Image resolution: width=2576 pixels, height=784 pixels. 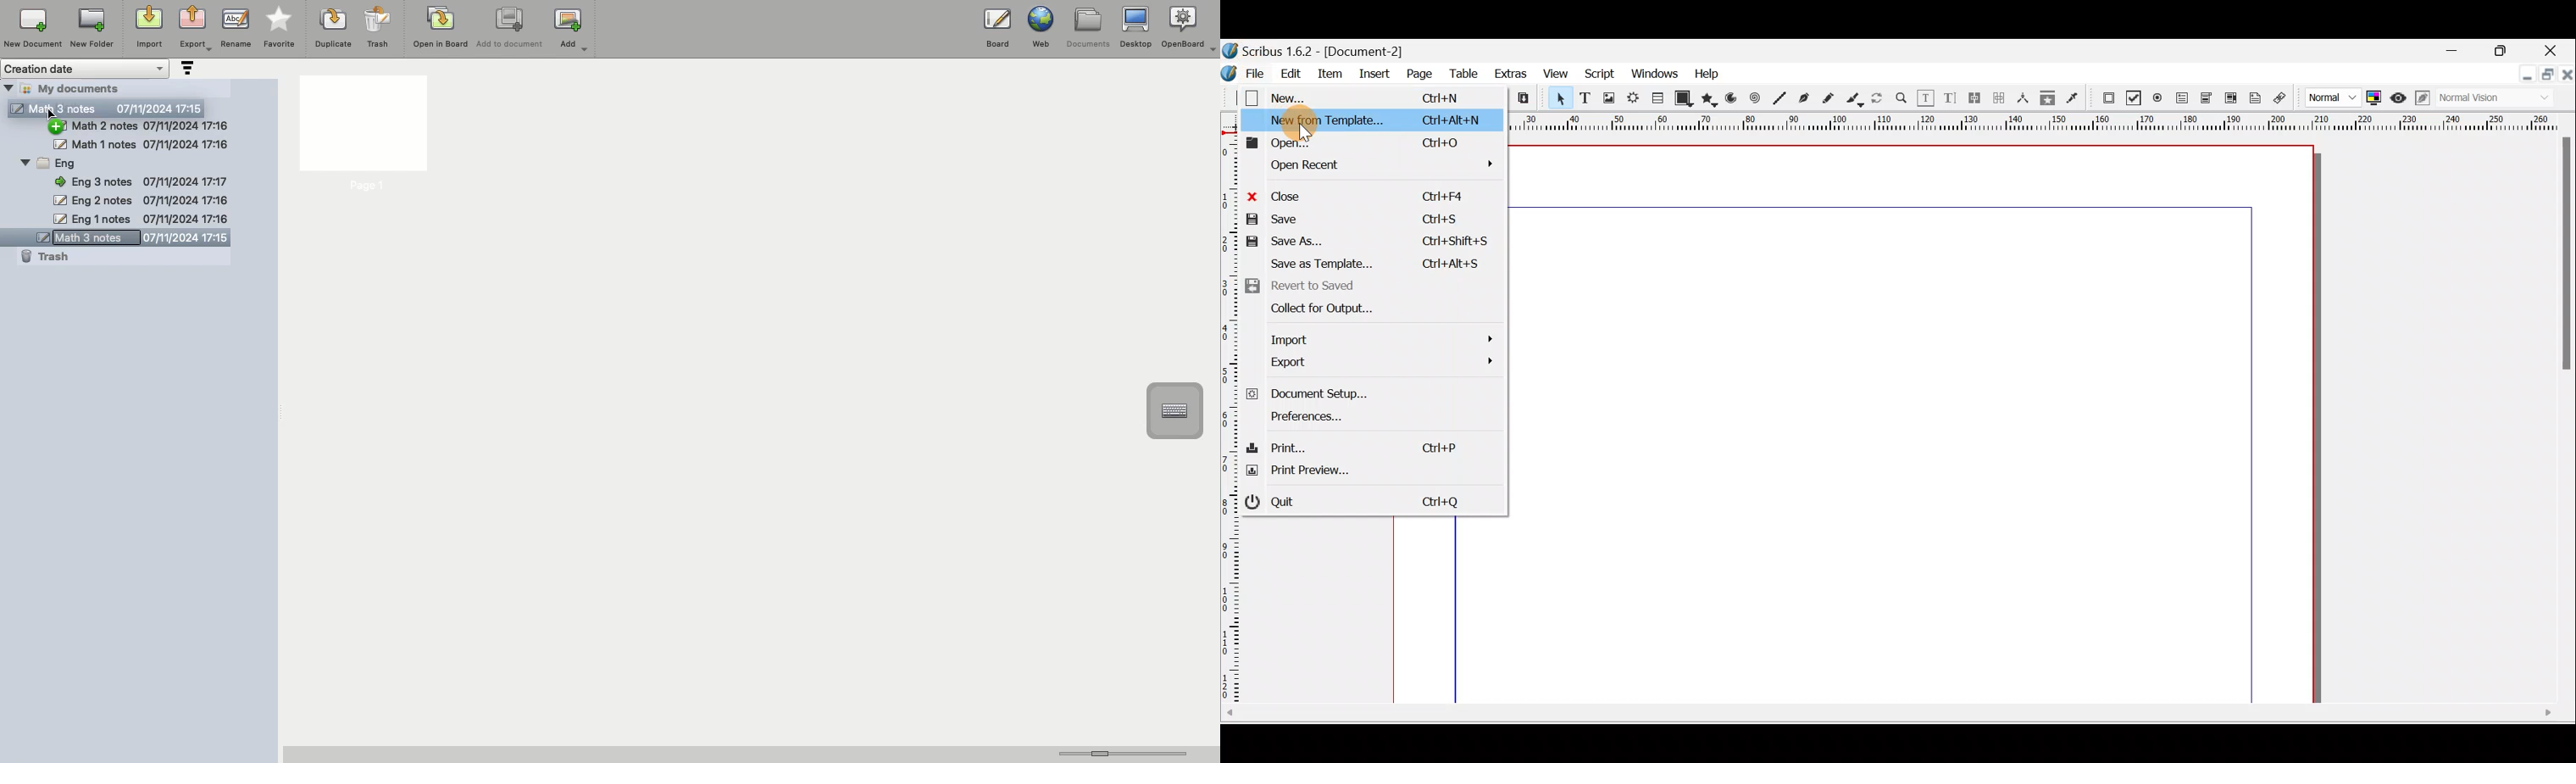 What do you see at coordinates (2048, 97) in the screenshot?
I see `Copy item properties` at bounding box center [2048, 97].